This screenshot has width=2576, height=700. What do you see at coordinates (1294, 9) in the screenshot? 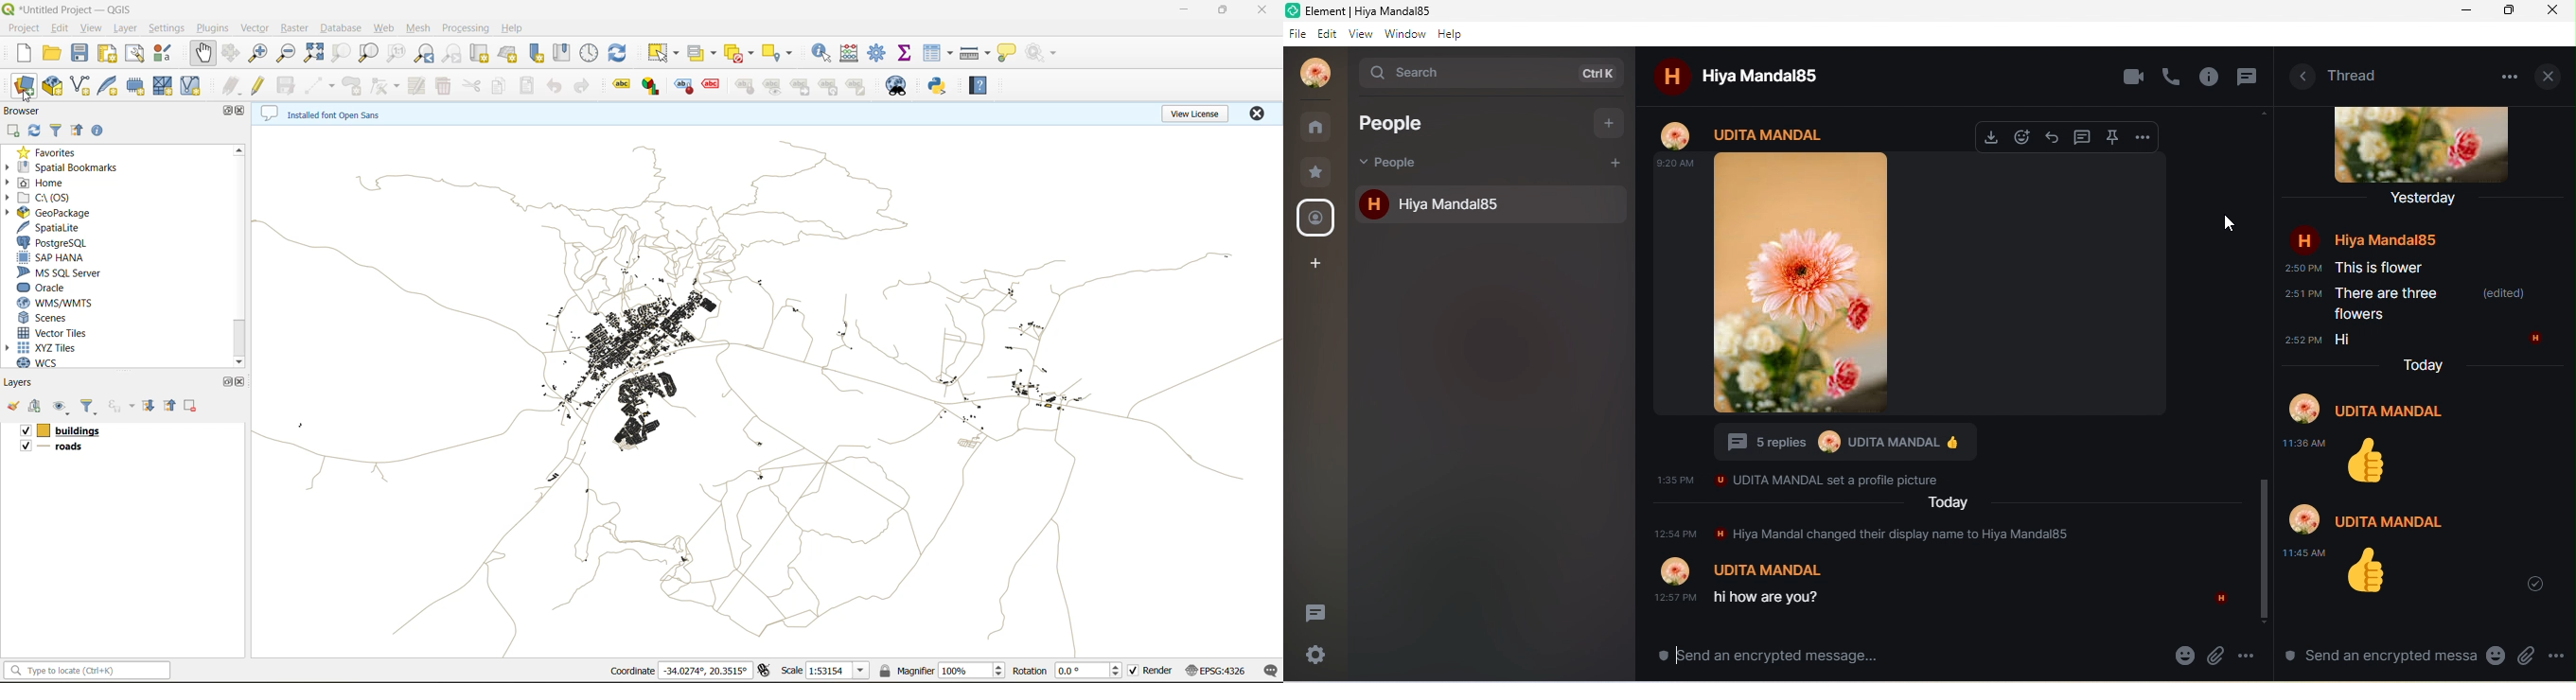
I see `Logo` at bounding box center [1294, 9].